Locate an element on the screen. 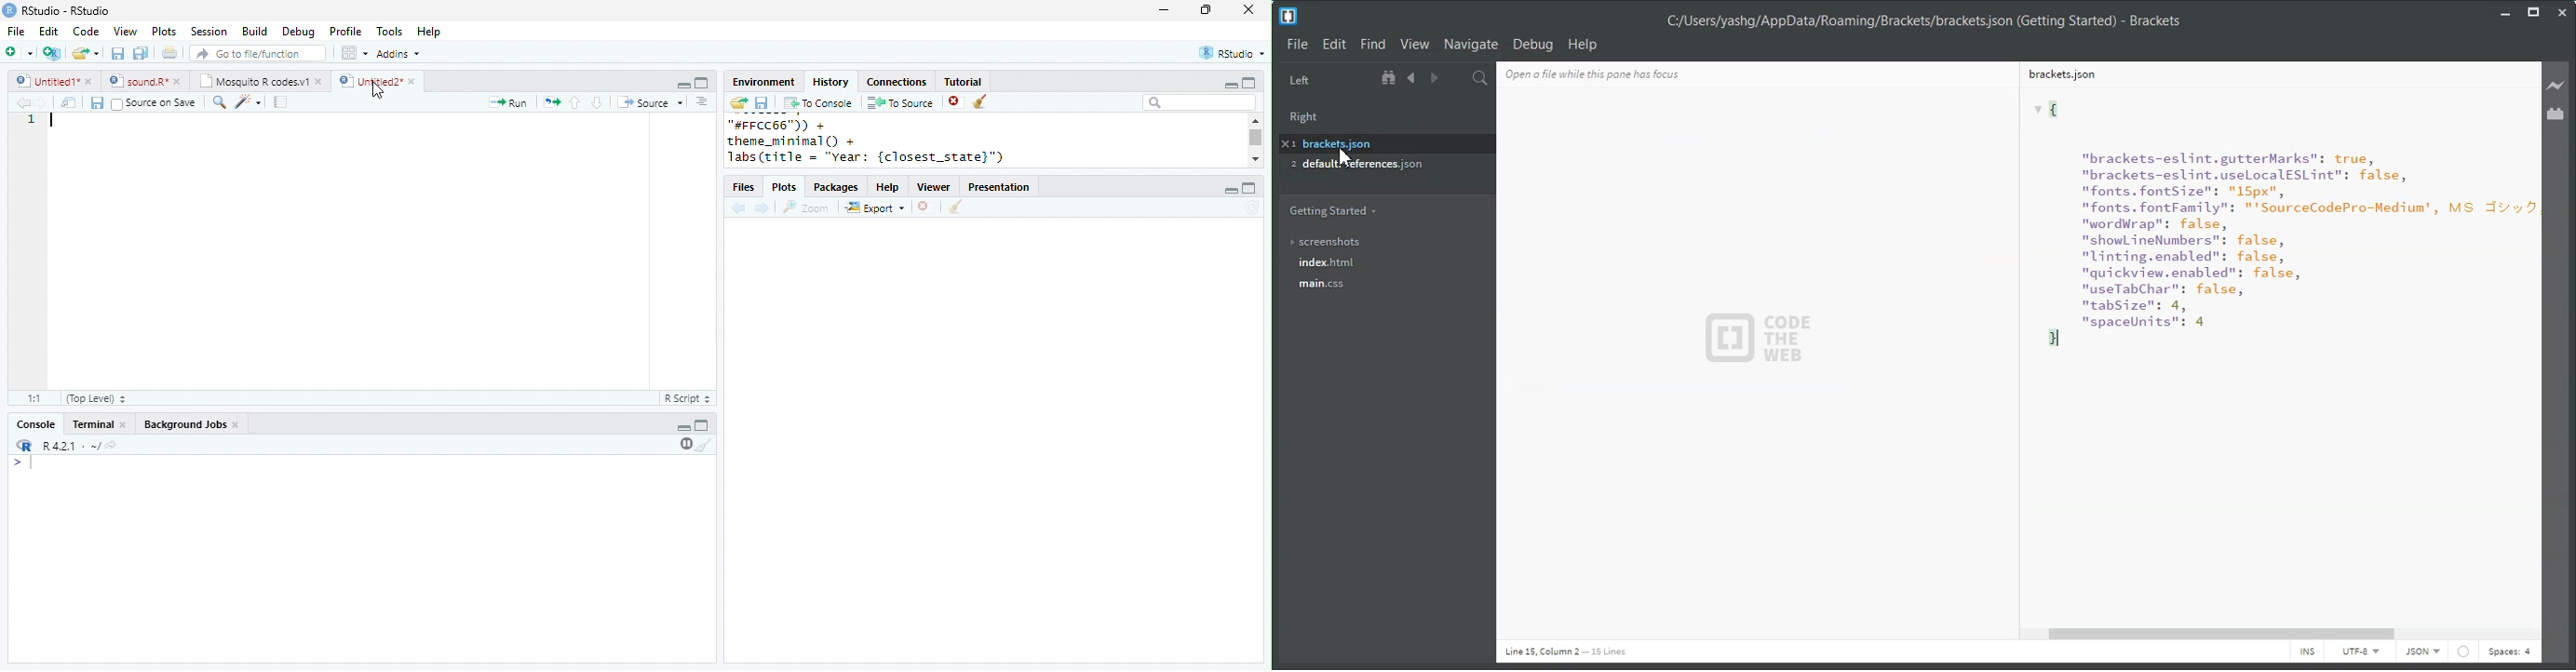 The image size is (2576, 672). maximize is located at coordinates (1249, 188).